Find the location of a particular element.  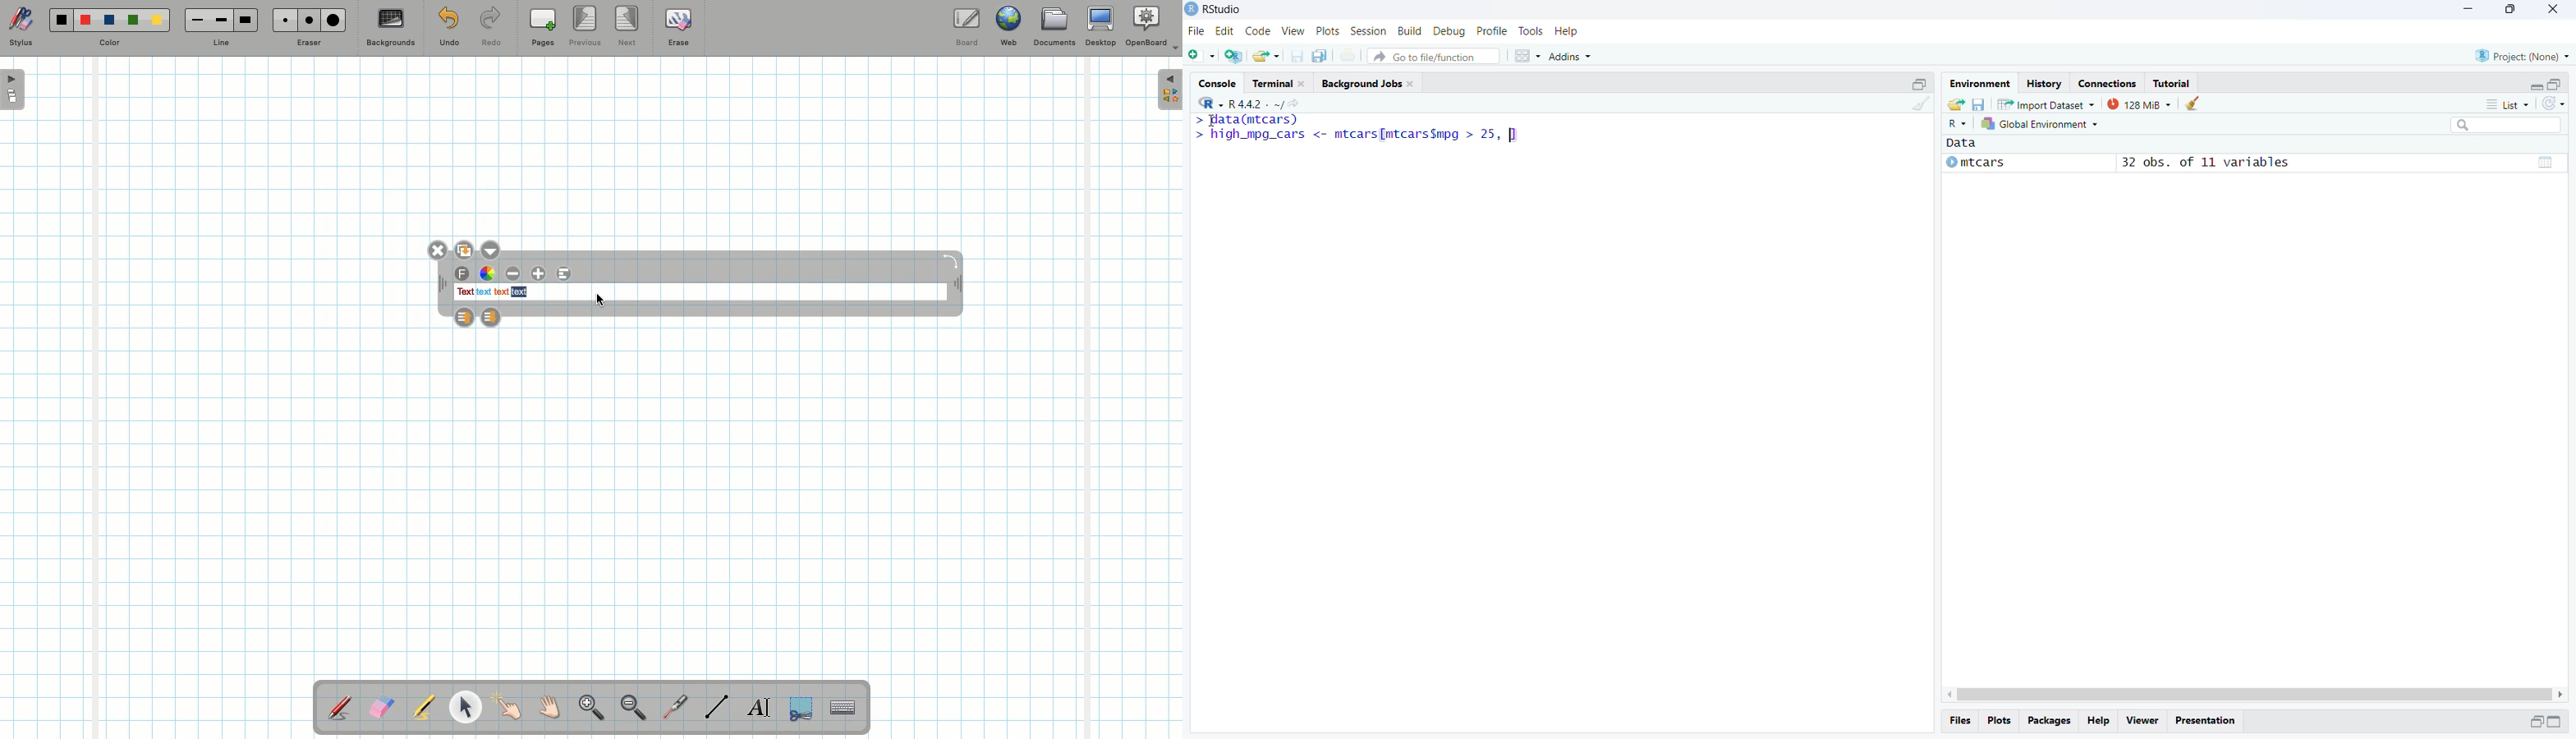

Tutorial is located at coordinates (2173, 83).